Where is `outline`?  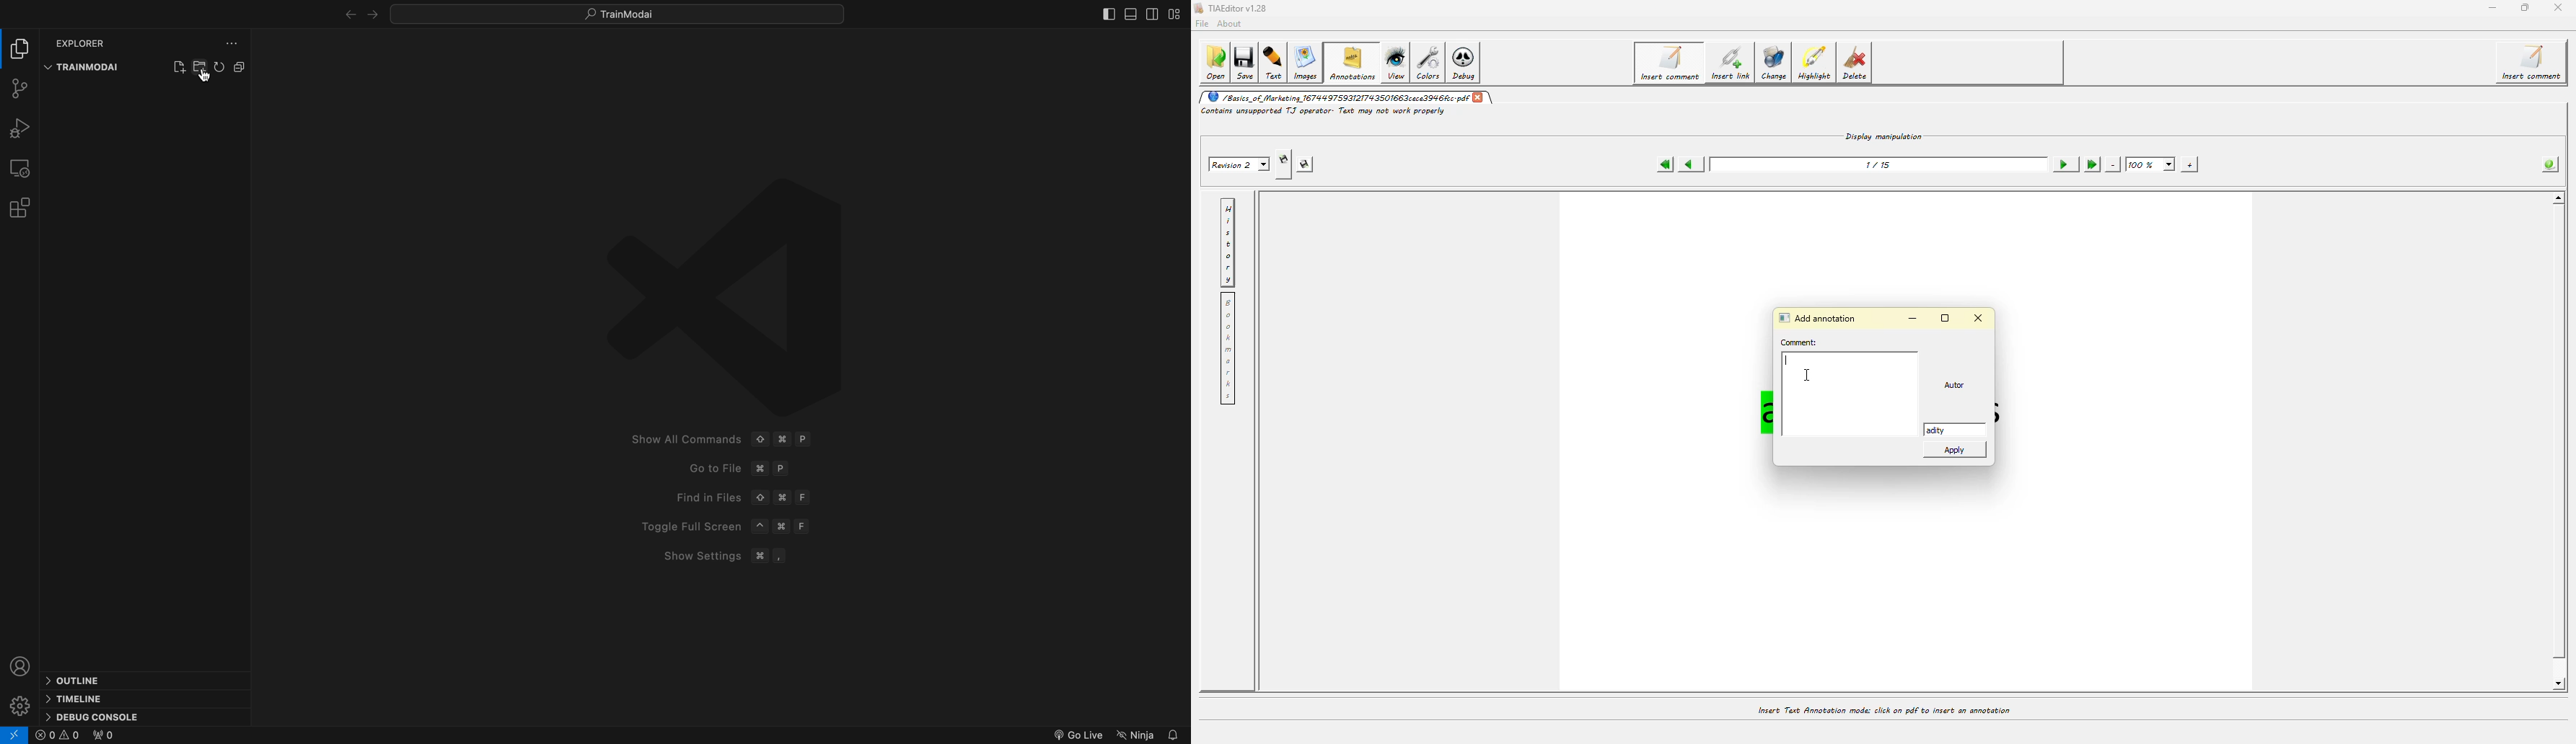
outline is located at coordinates (86, 680).